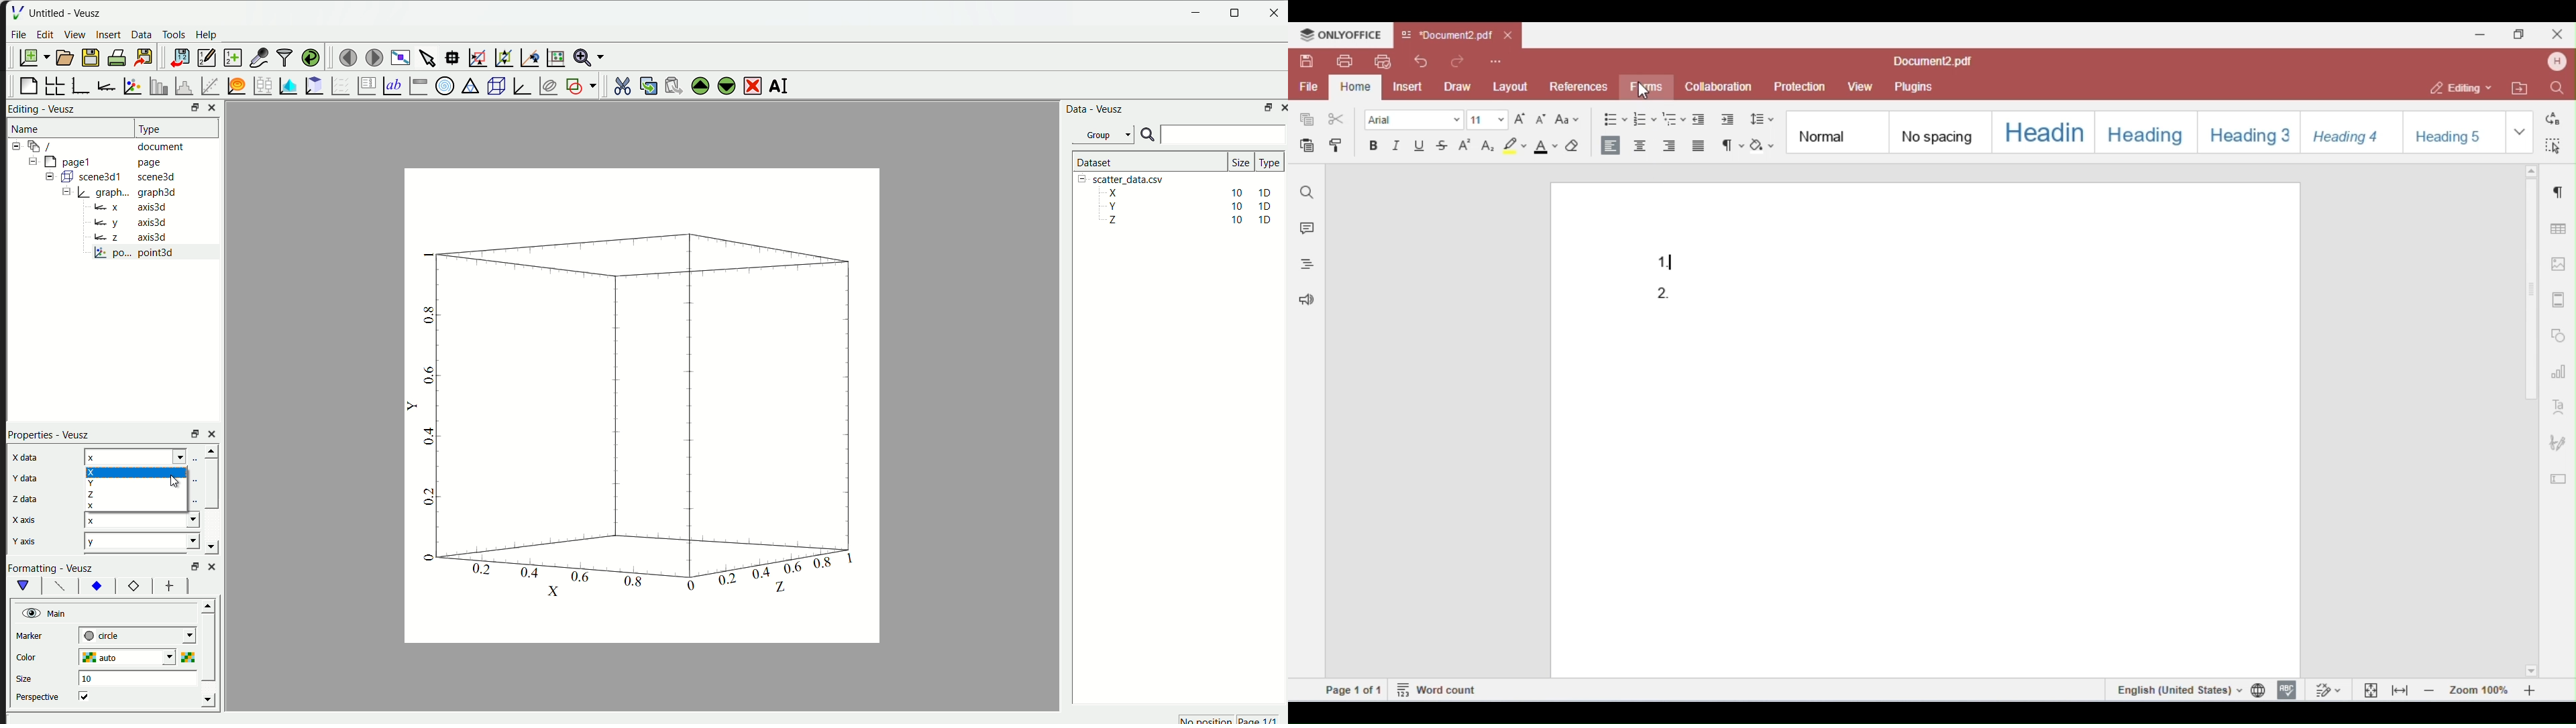 The height and width of the screenshot is (728, 2576). What do you see at coordinates (142, 522) in the screenshot?
I see `x` at bounding box center [142, 522].